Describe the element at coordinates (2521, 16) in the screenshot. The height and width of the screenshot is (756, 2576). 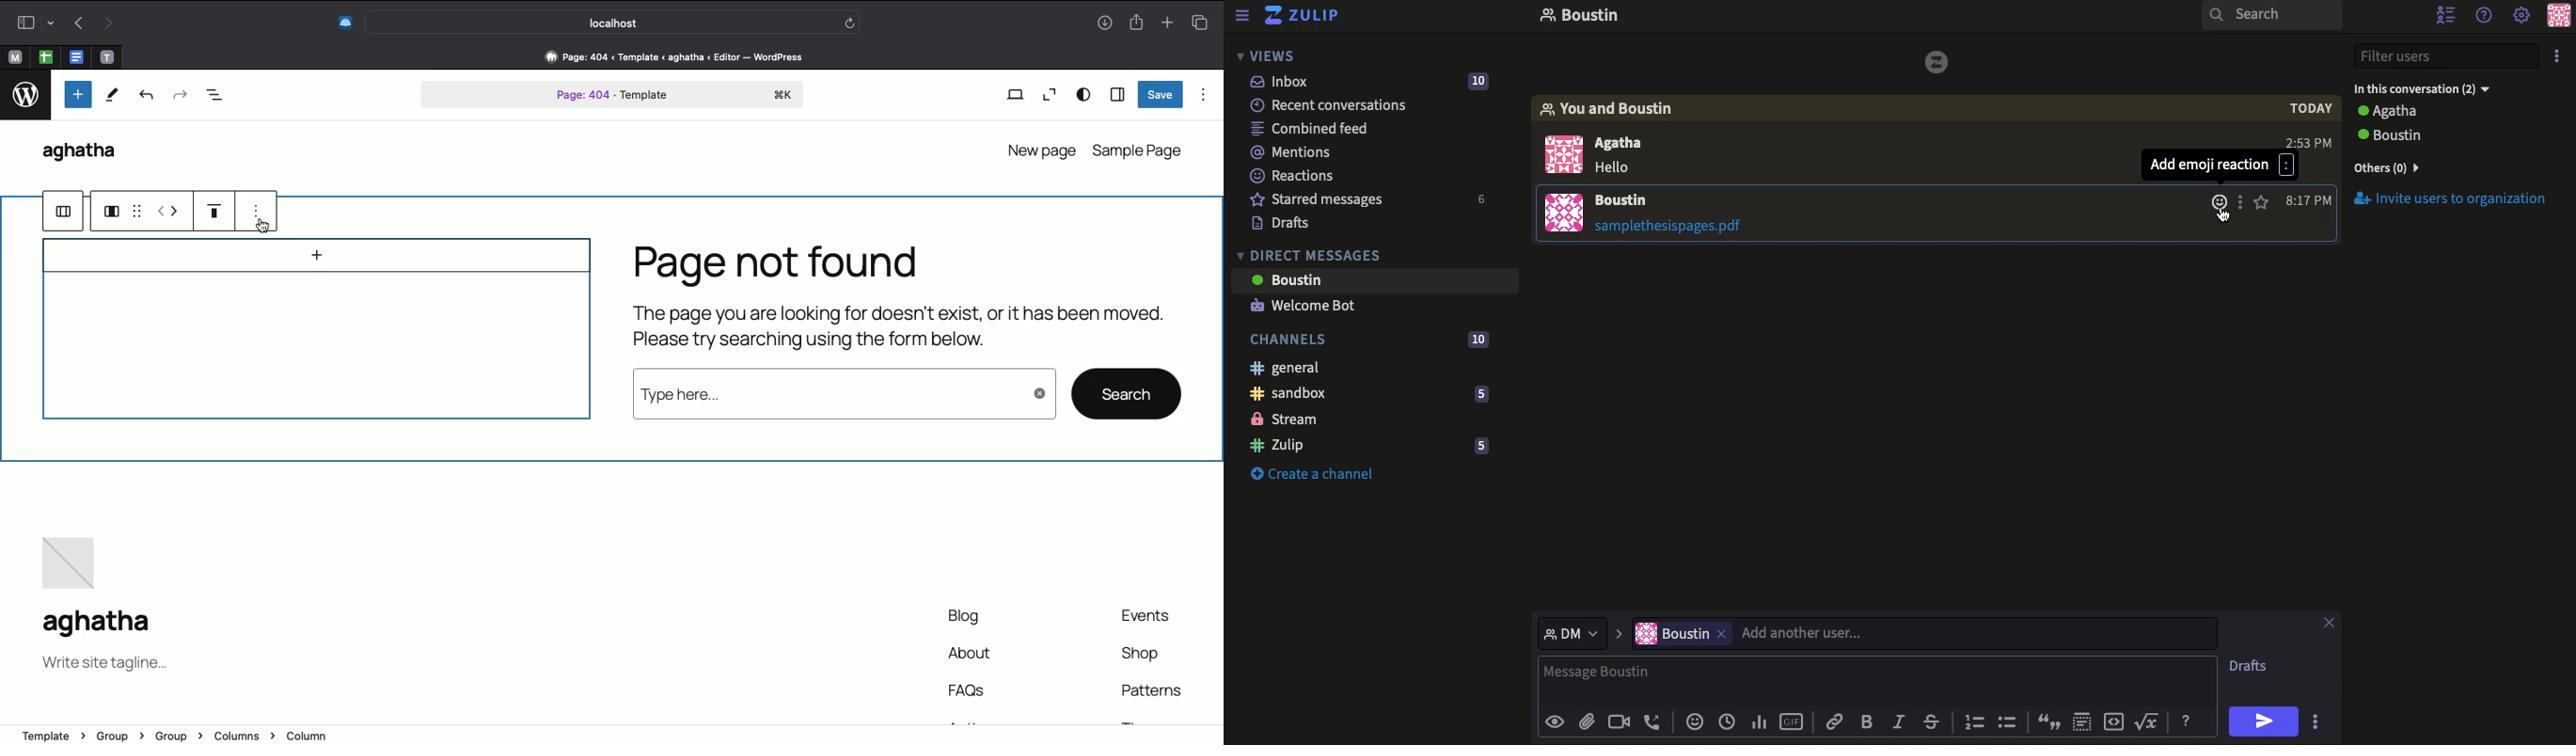
I see `Settings` at that location.